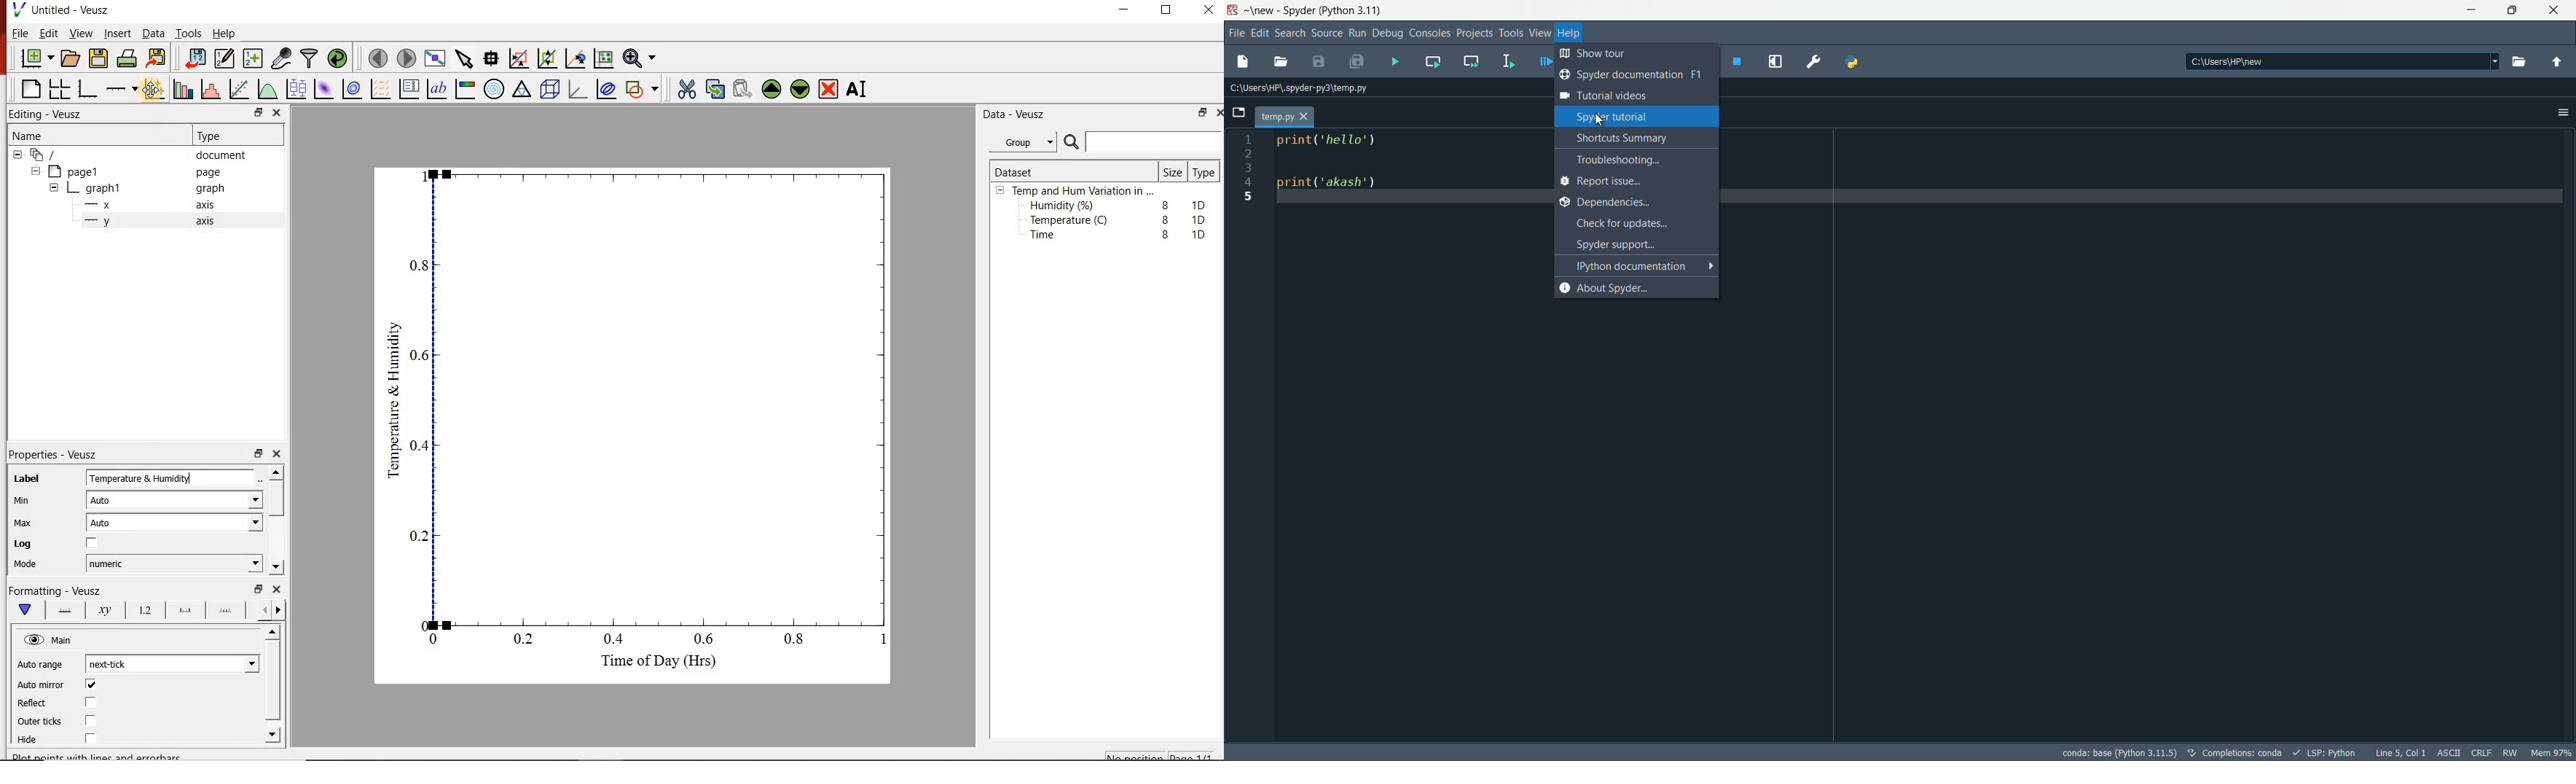 The width and height of the screenshot is (2576, 784). Describe the element at coordinates (1203, 219) in the screenshot. I see `1D` at that location.